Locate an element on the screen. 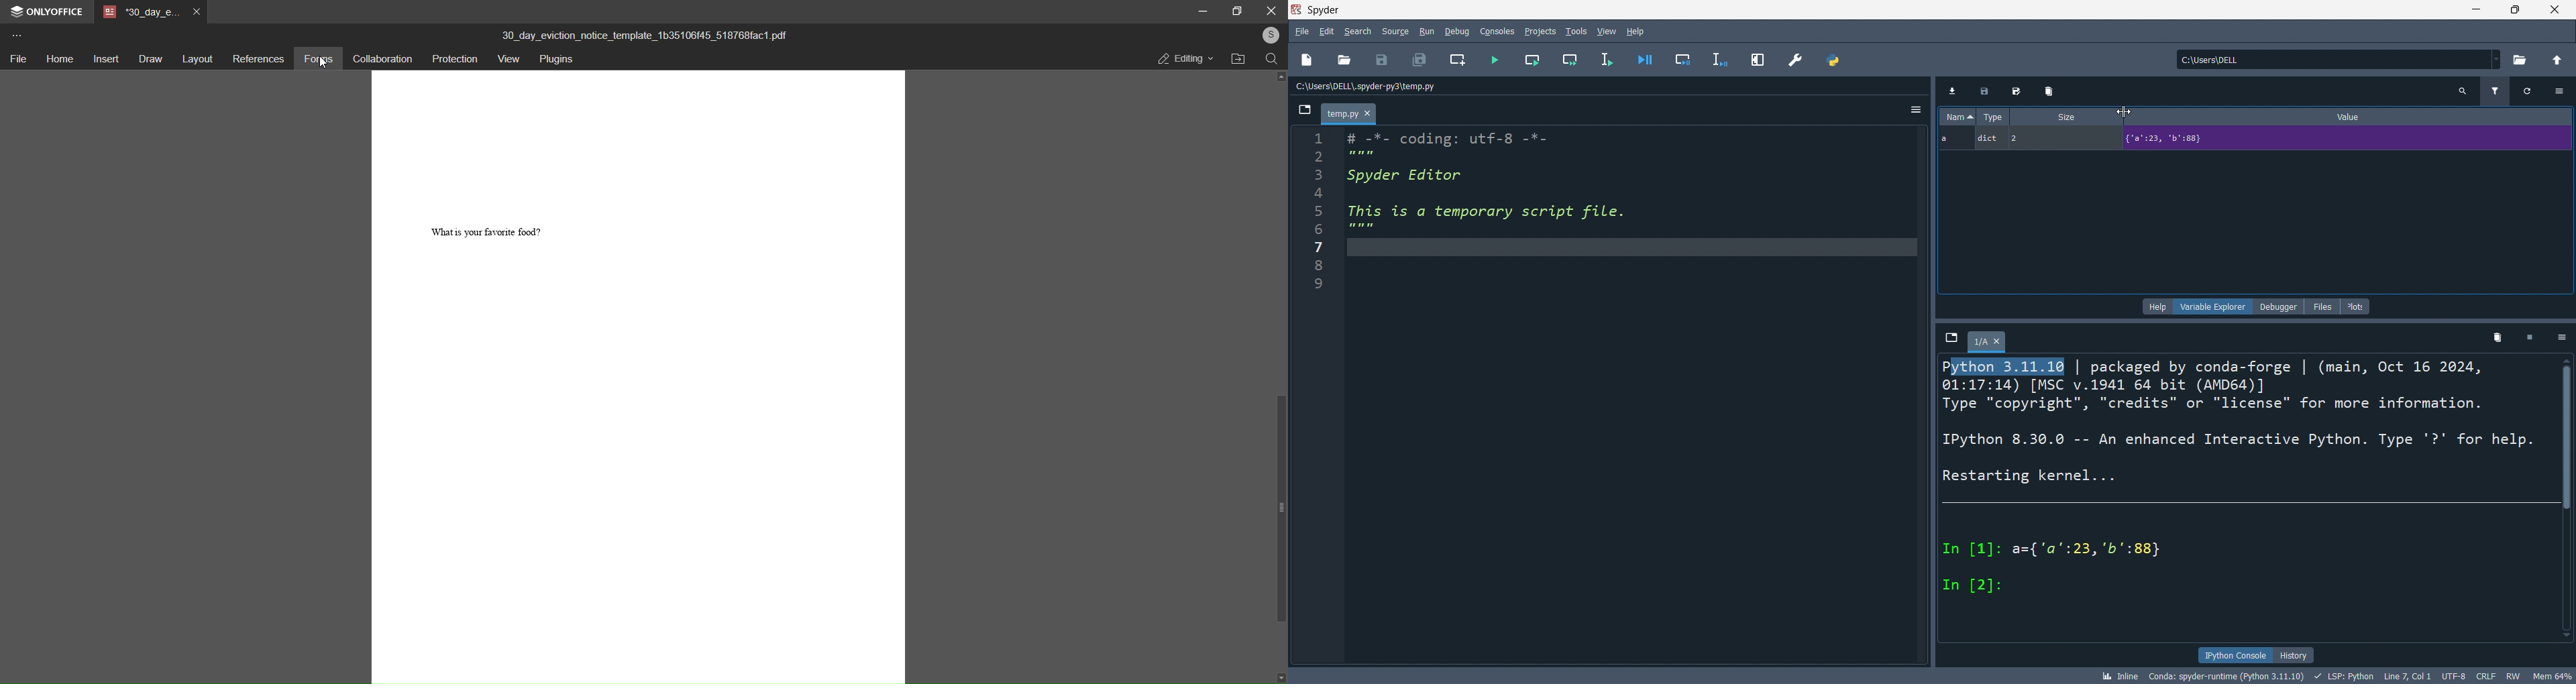 The image size is (2576, 700). down is located at coordinates (1280, 679).